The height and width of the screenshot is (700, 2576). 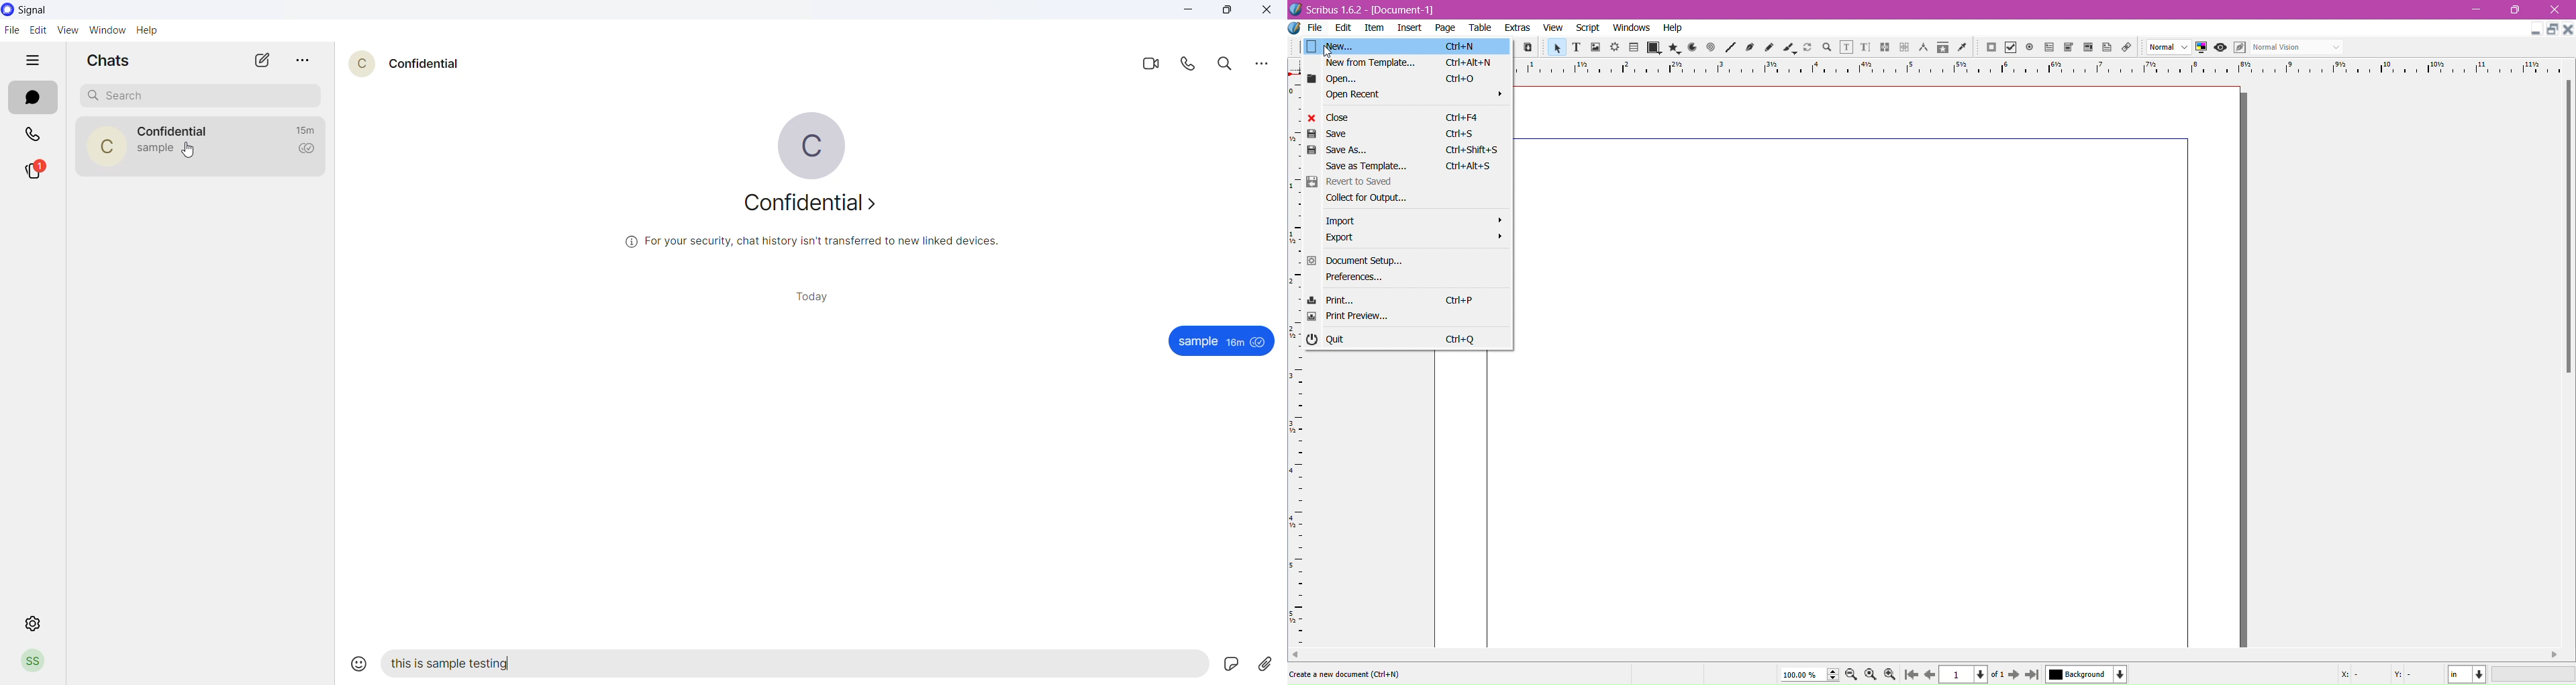 What do you see at coordinates (2086, 48) in the screenshot?
I see `icon` at bounding box center [2086, 48].